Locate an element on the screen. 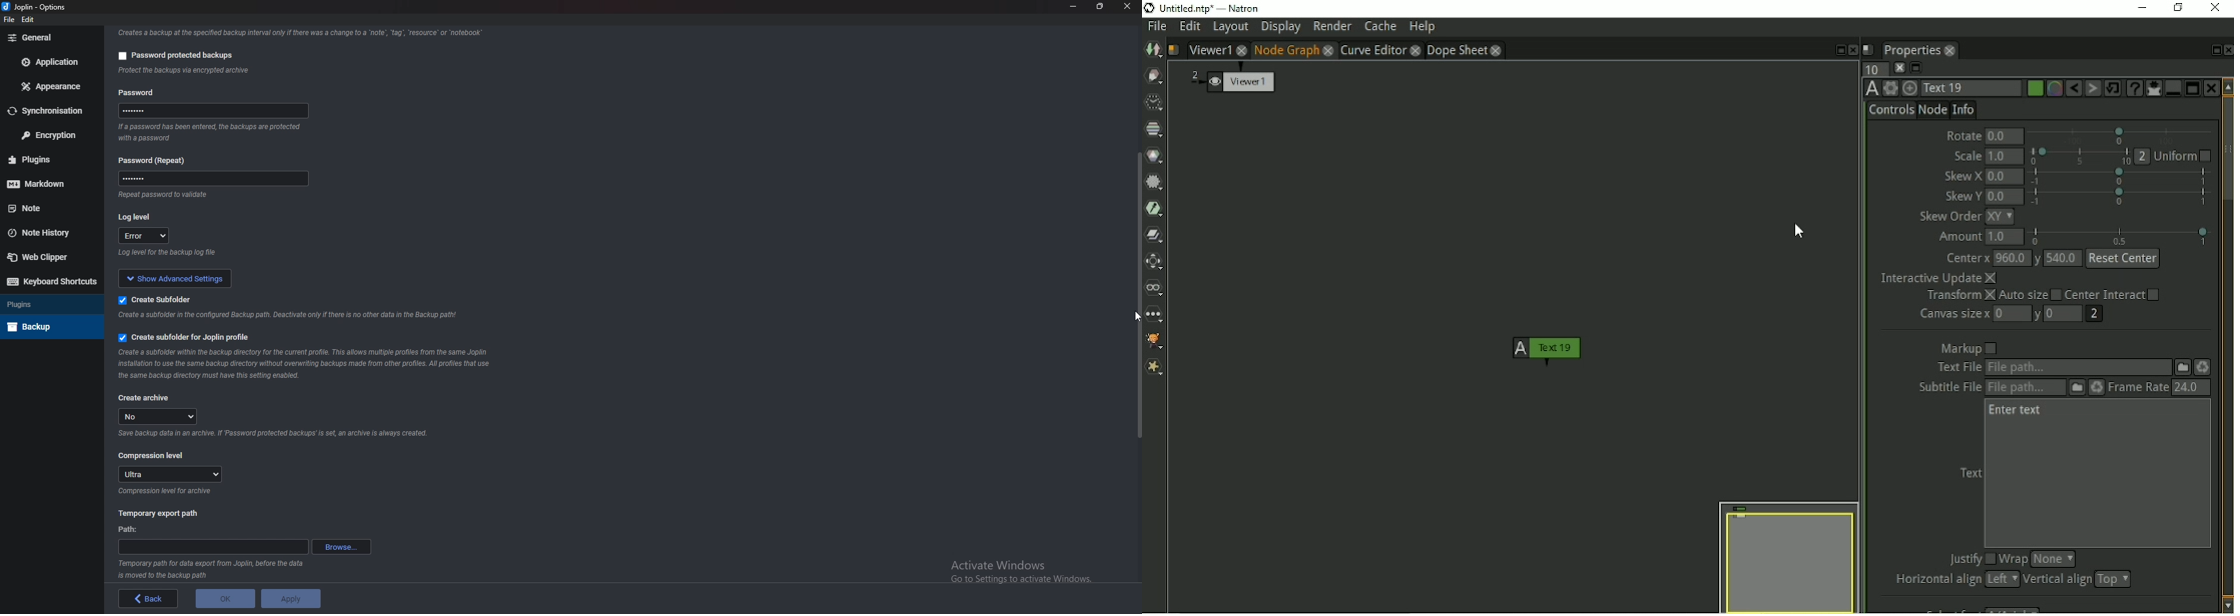  Resize is located at coordinates (1101, 6).